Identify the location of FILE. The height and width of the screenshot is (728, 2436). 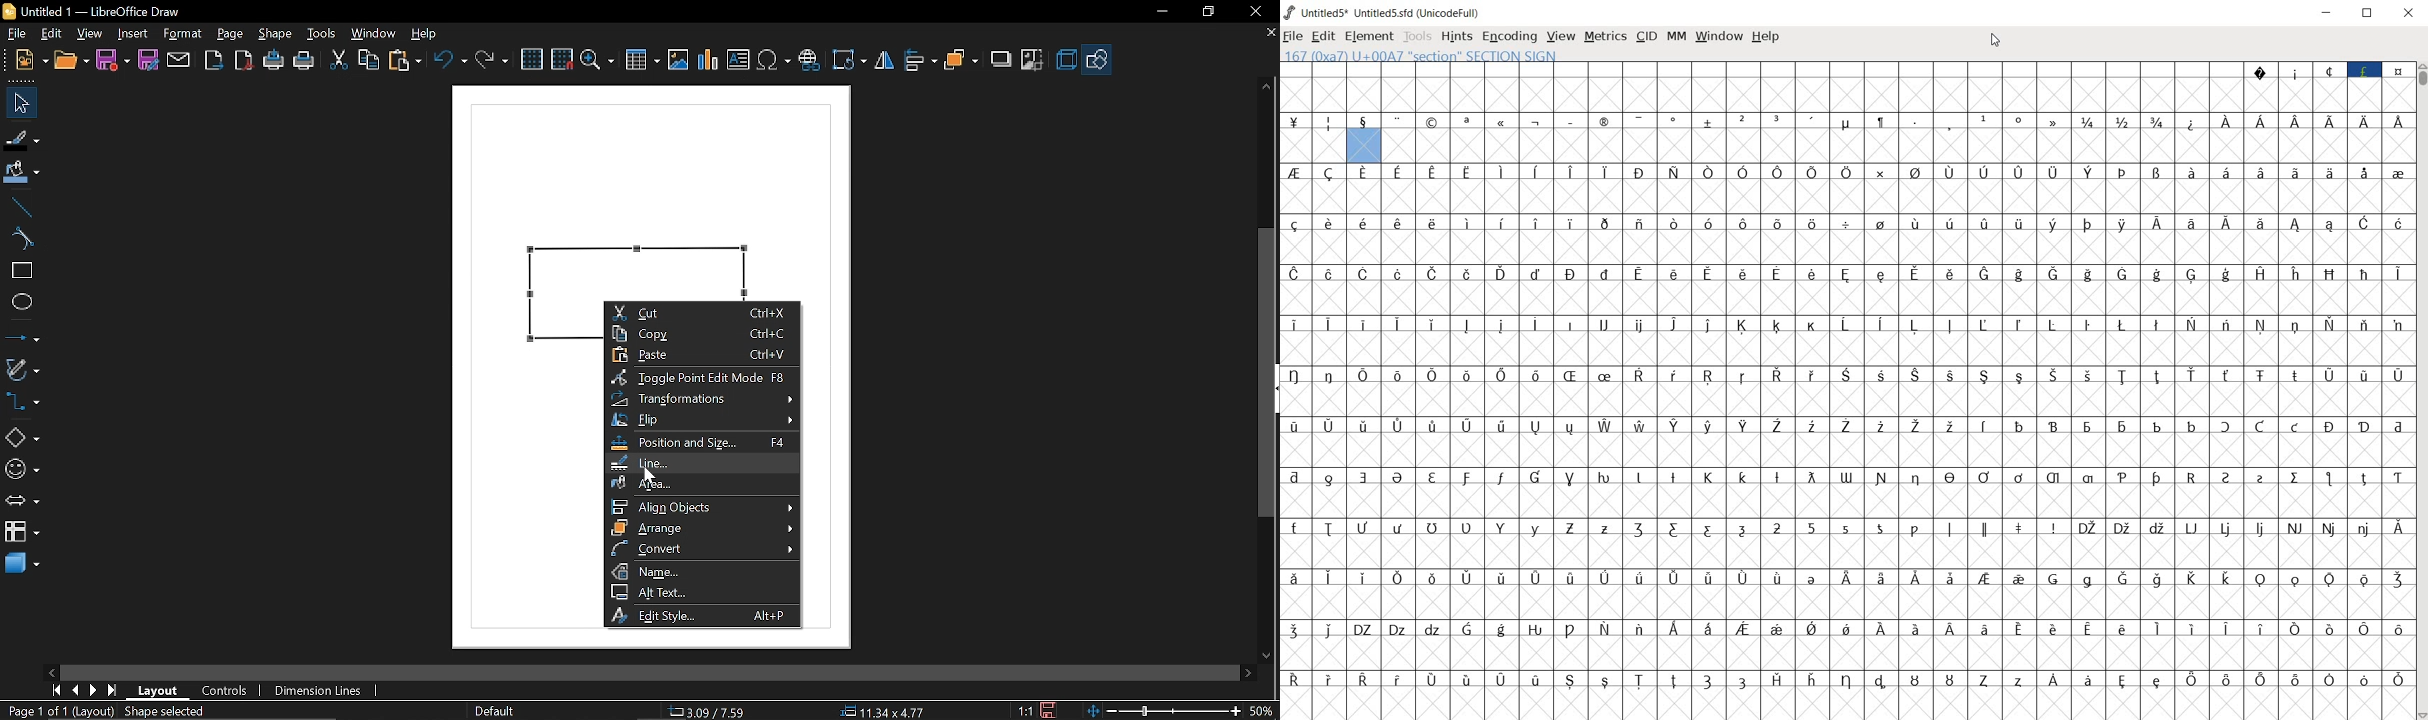
(1294, 37).